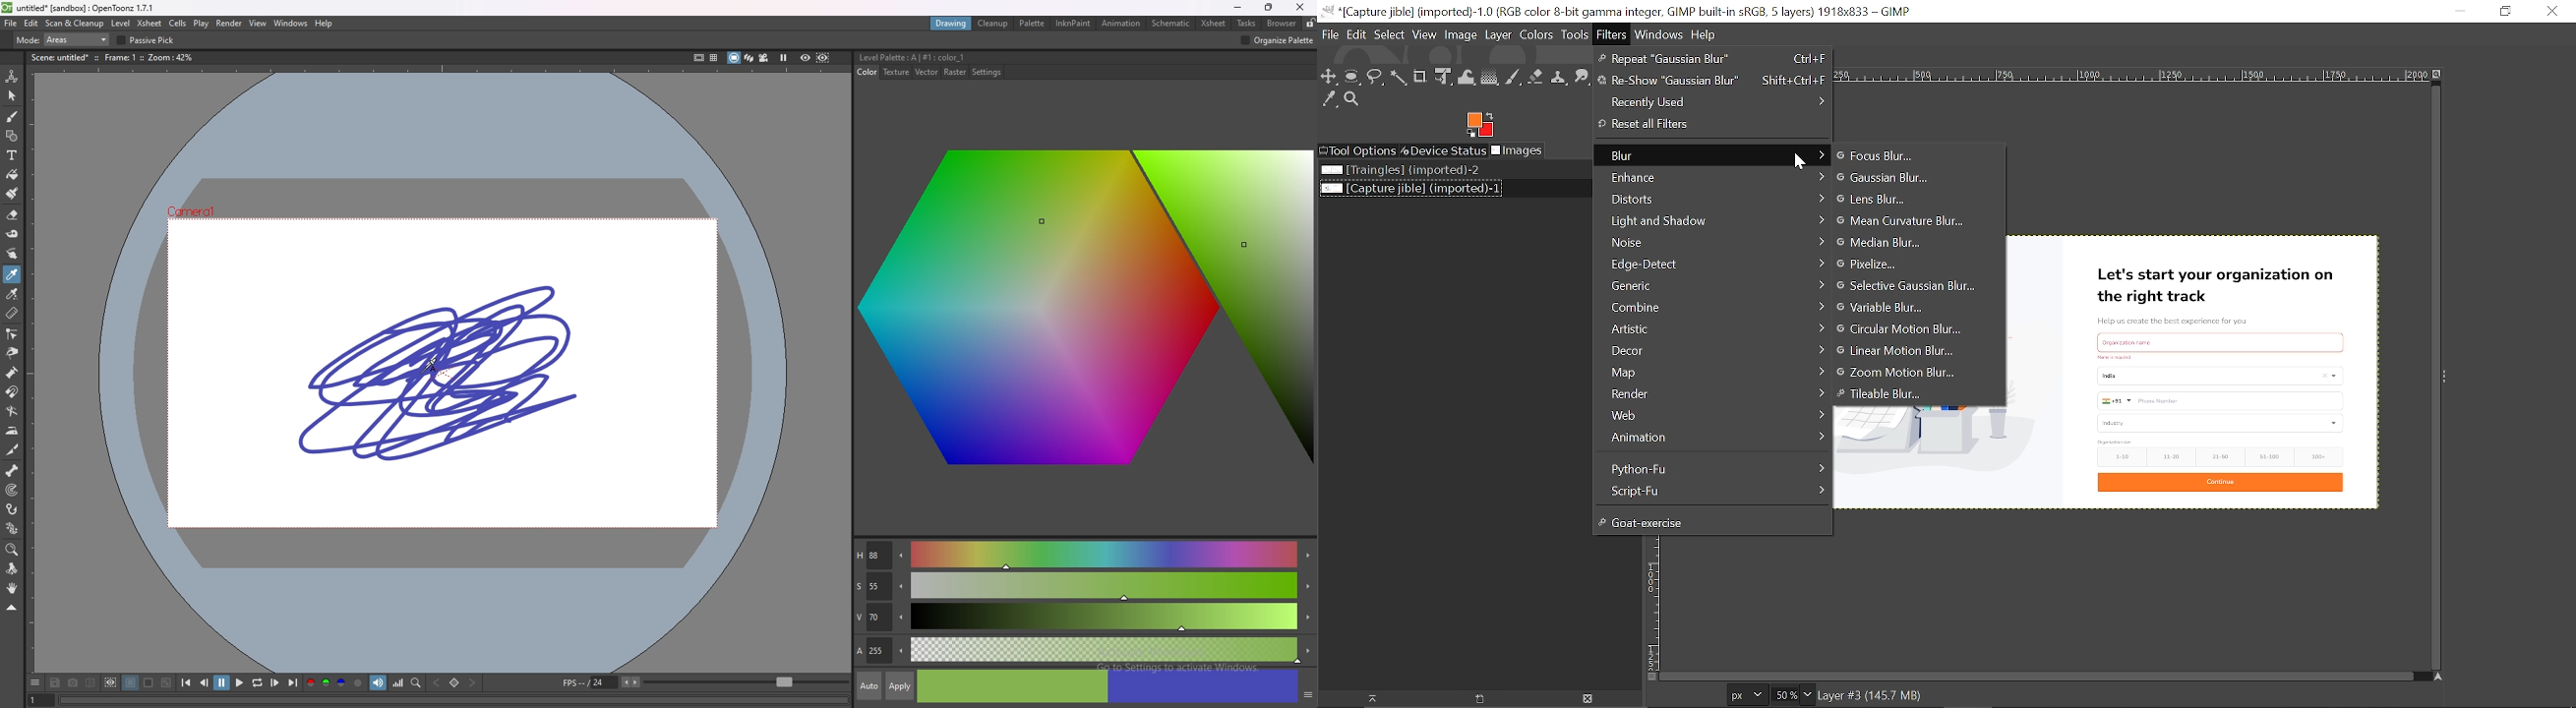  What do you see at coordinates (1330, 78) in the screenshot?
I see `Move tool` at bounding box center [1330, 78].